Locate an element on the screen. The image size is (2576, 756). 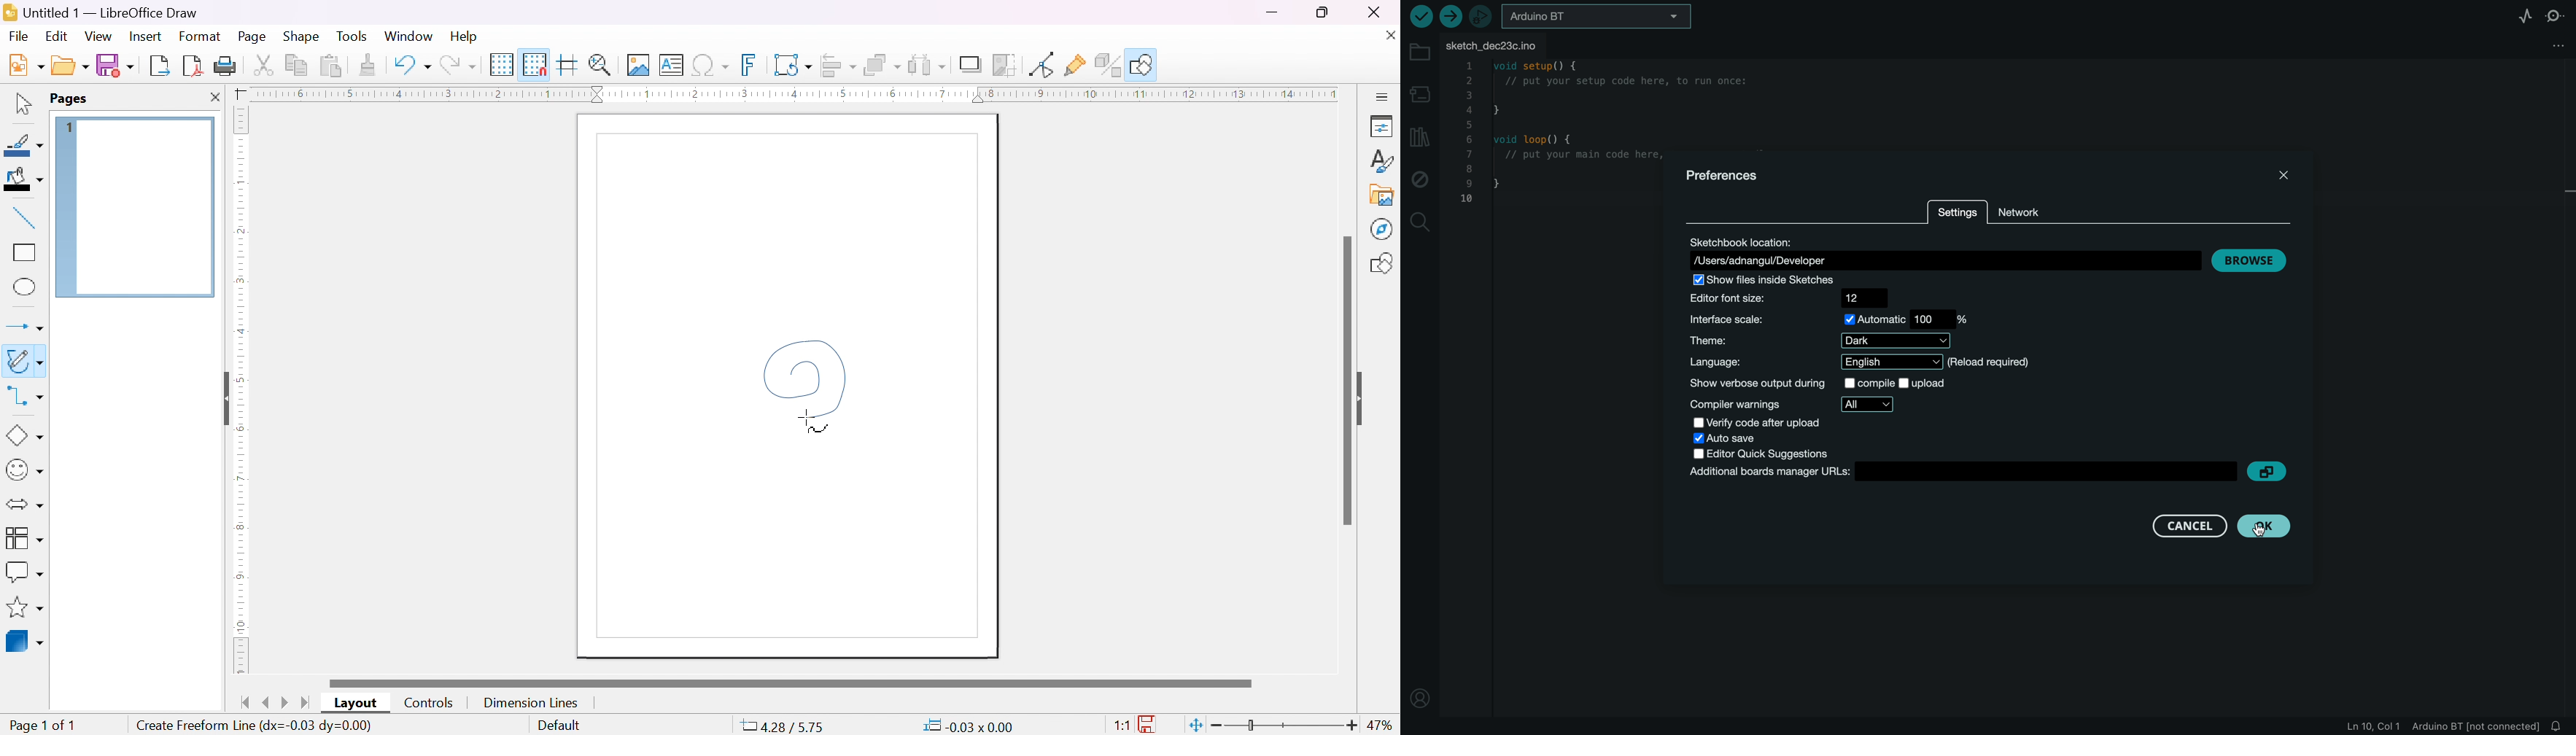
insert special characters is located at coordinates (711, 65).